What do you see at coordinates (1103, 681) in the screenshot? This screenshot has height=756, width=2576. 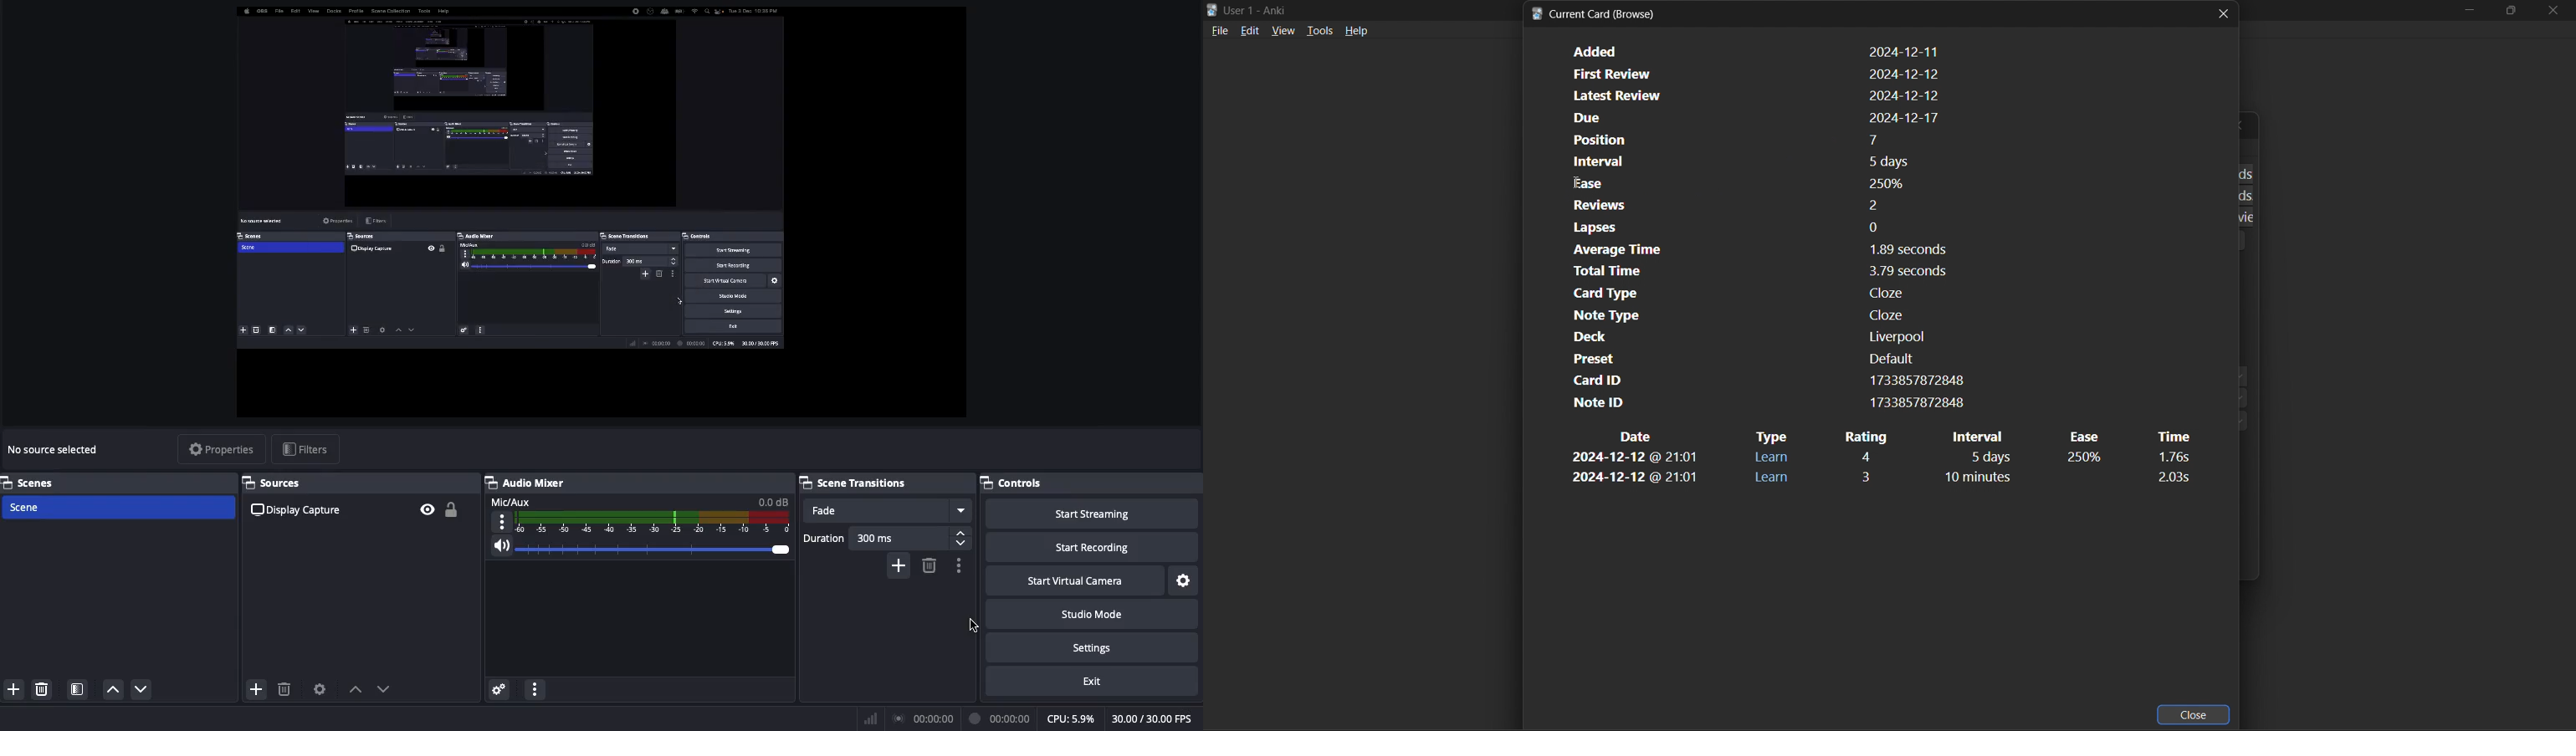 I see `Exit` at bounding box center [1103, 681].